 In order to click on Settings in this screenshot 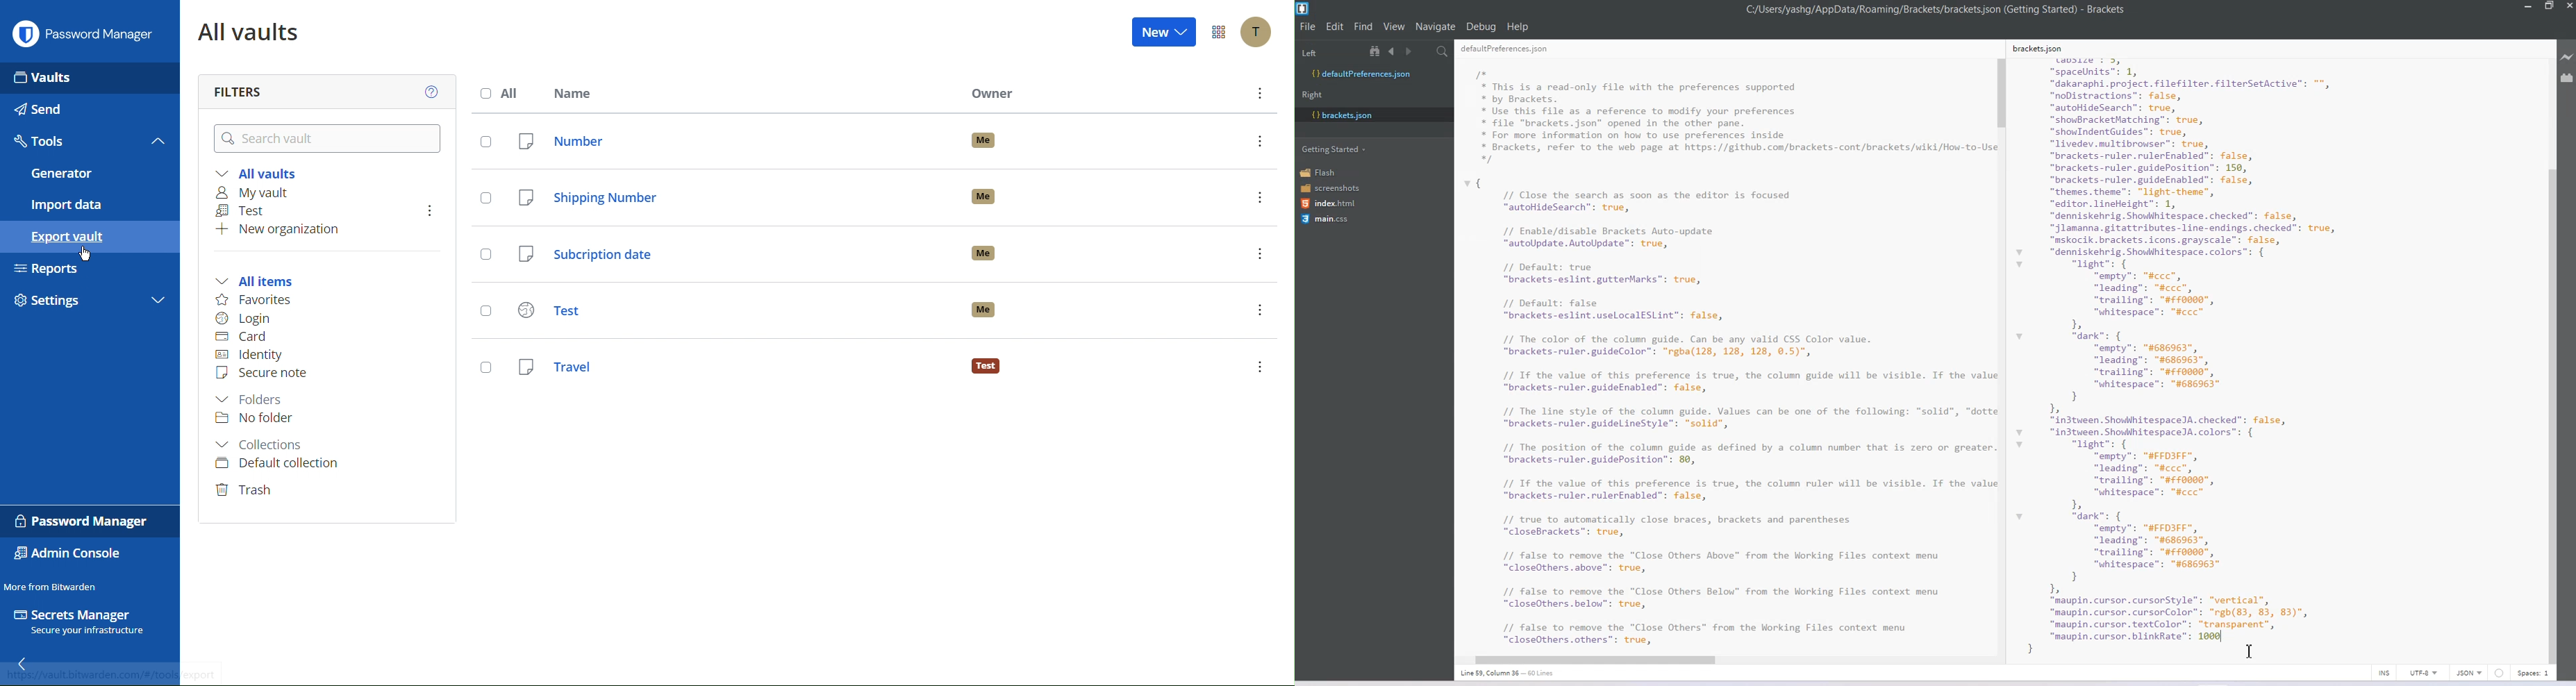, I will do `click(65, 298)`.